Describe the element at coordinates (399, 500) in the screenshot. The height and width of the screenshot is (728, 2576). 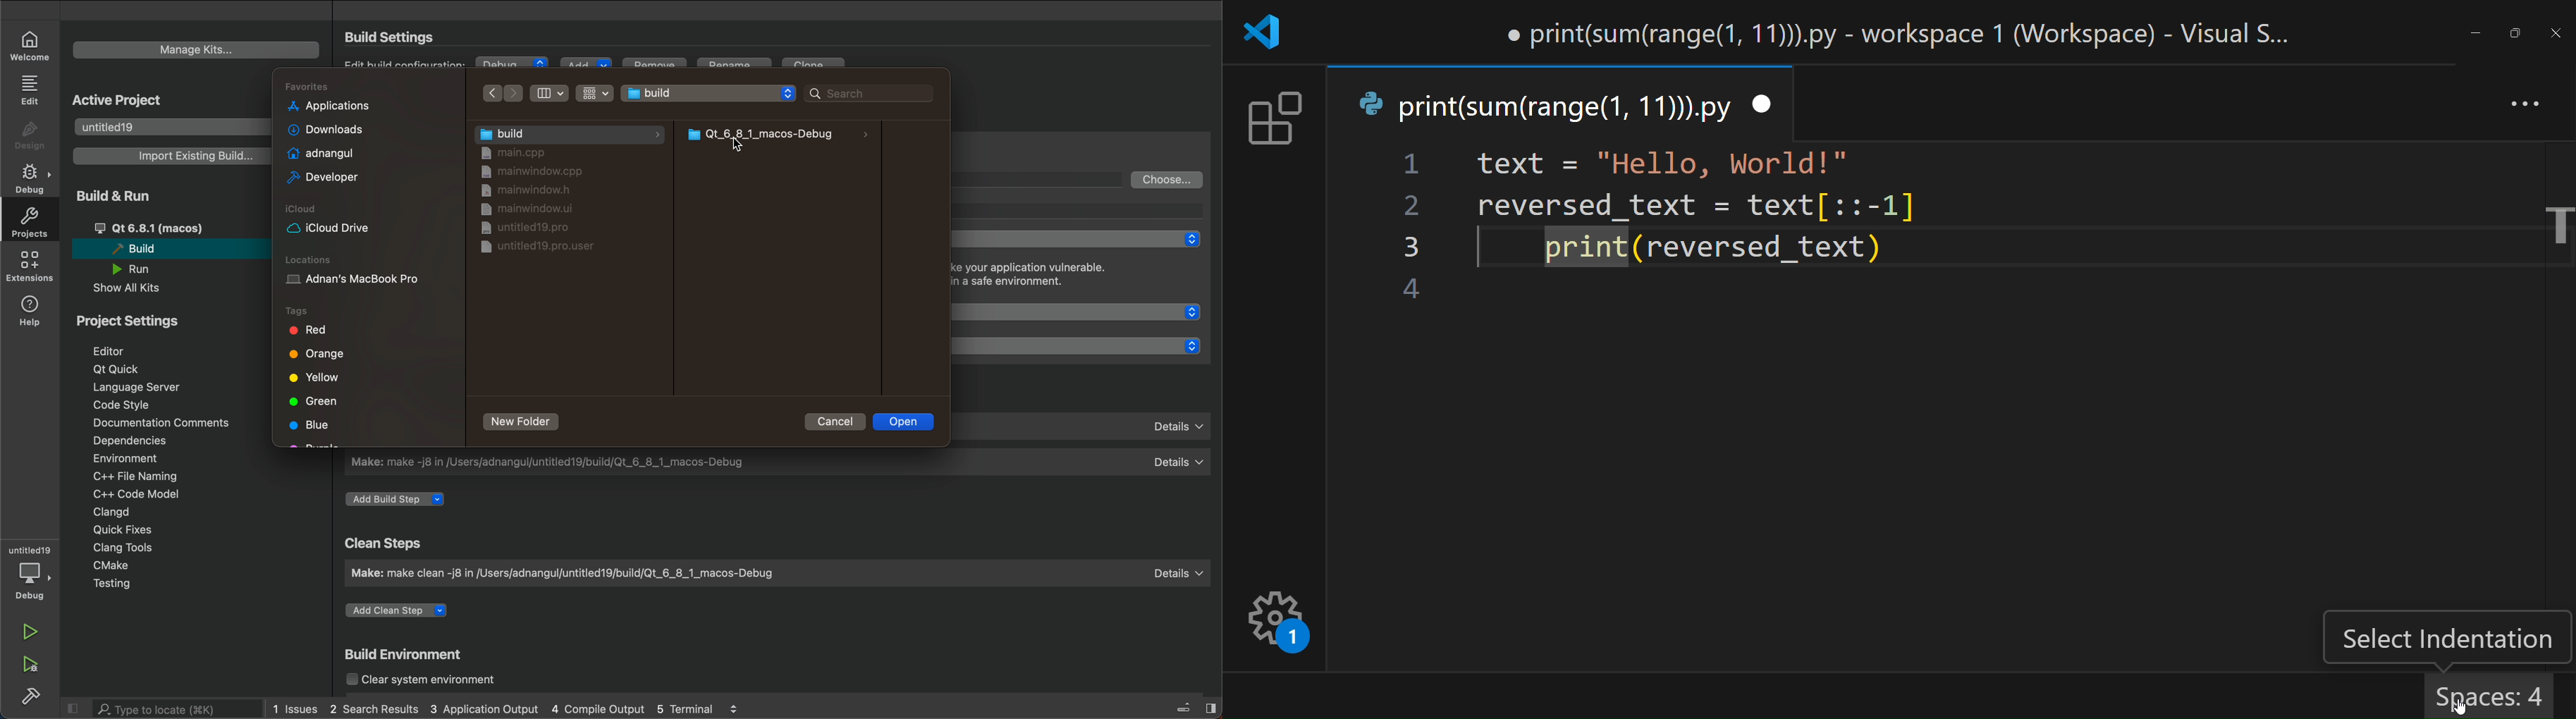
I see `add build step` at that location.